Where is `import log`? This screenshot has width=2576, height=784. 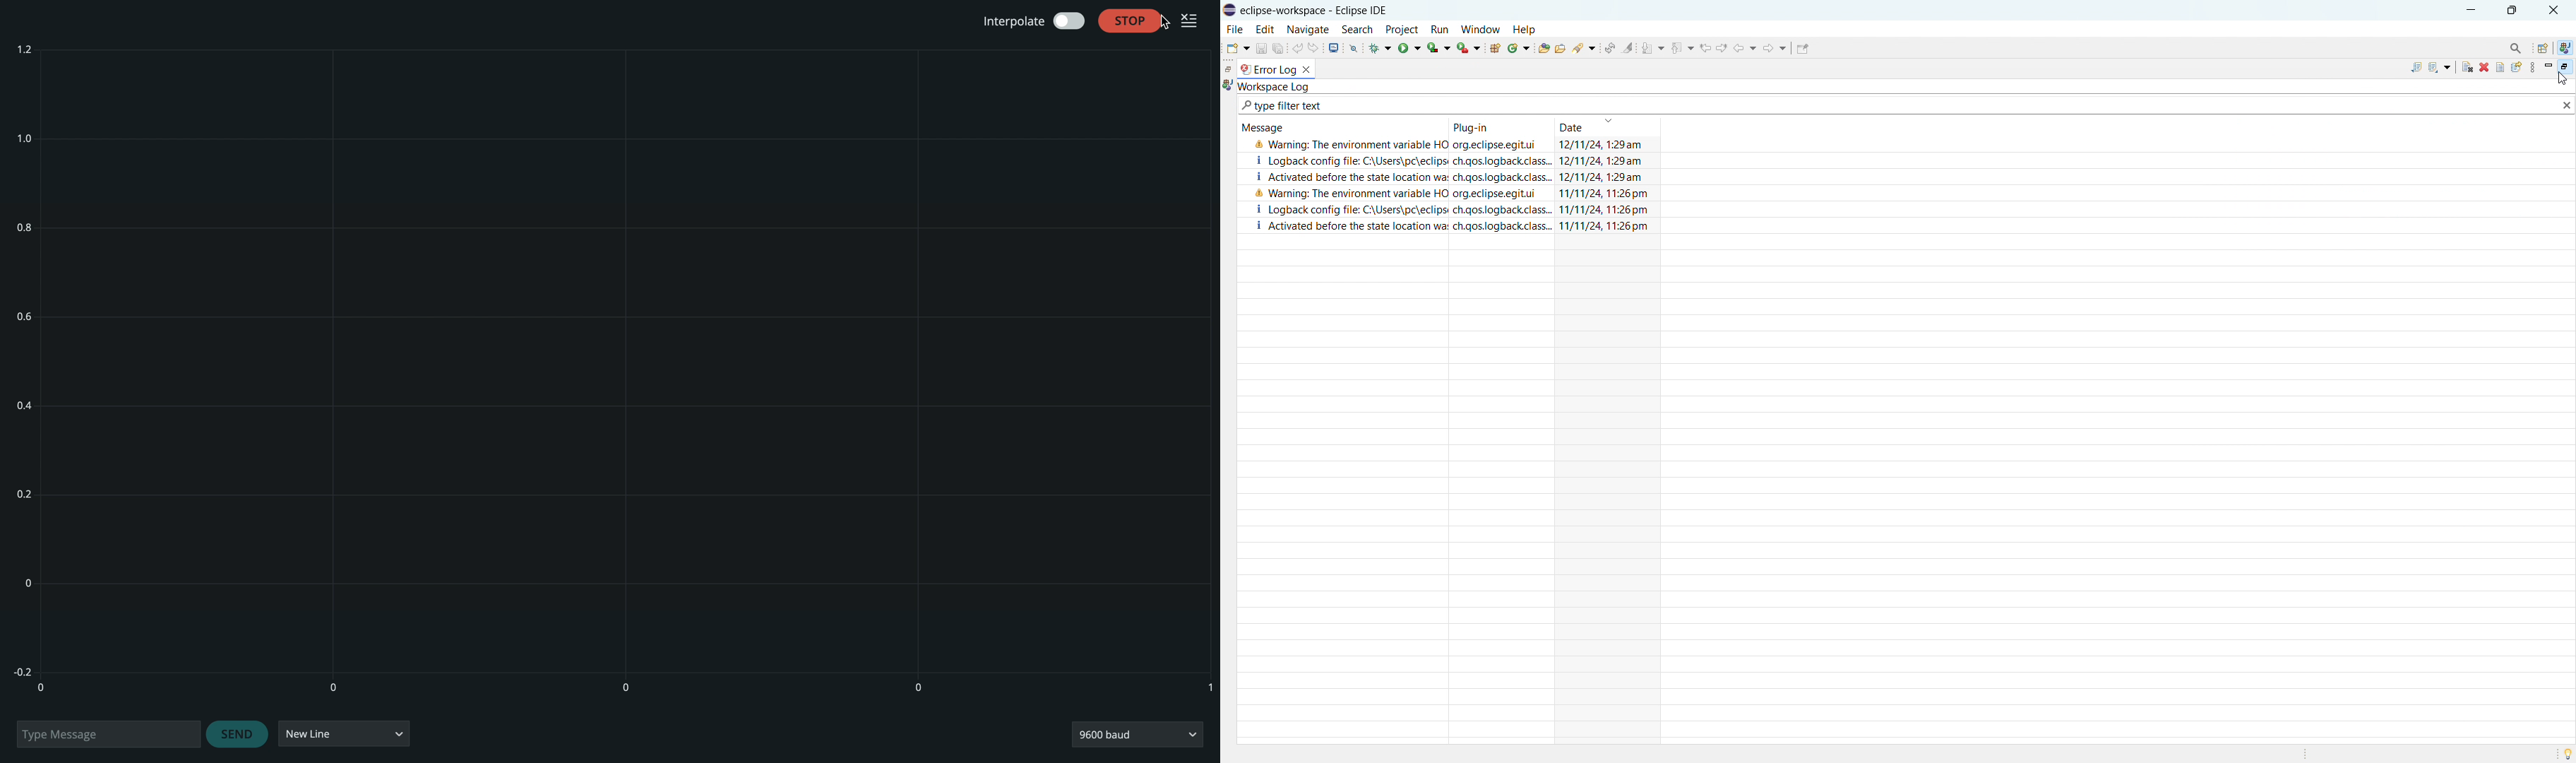
import log is located at coordinates (2440, 66).